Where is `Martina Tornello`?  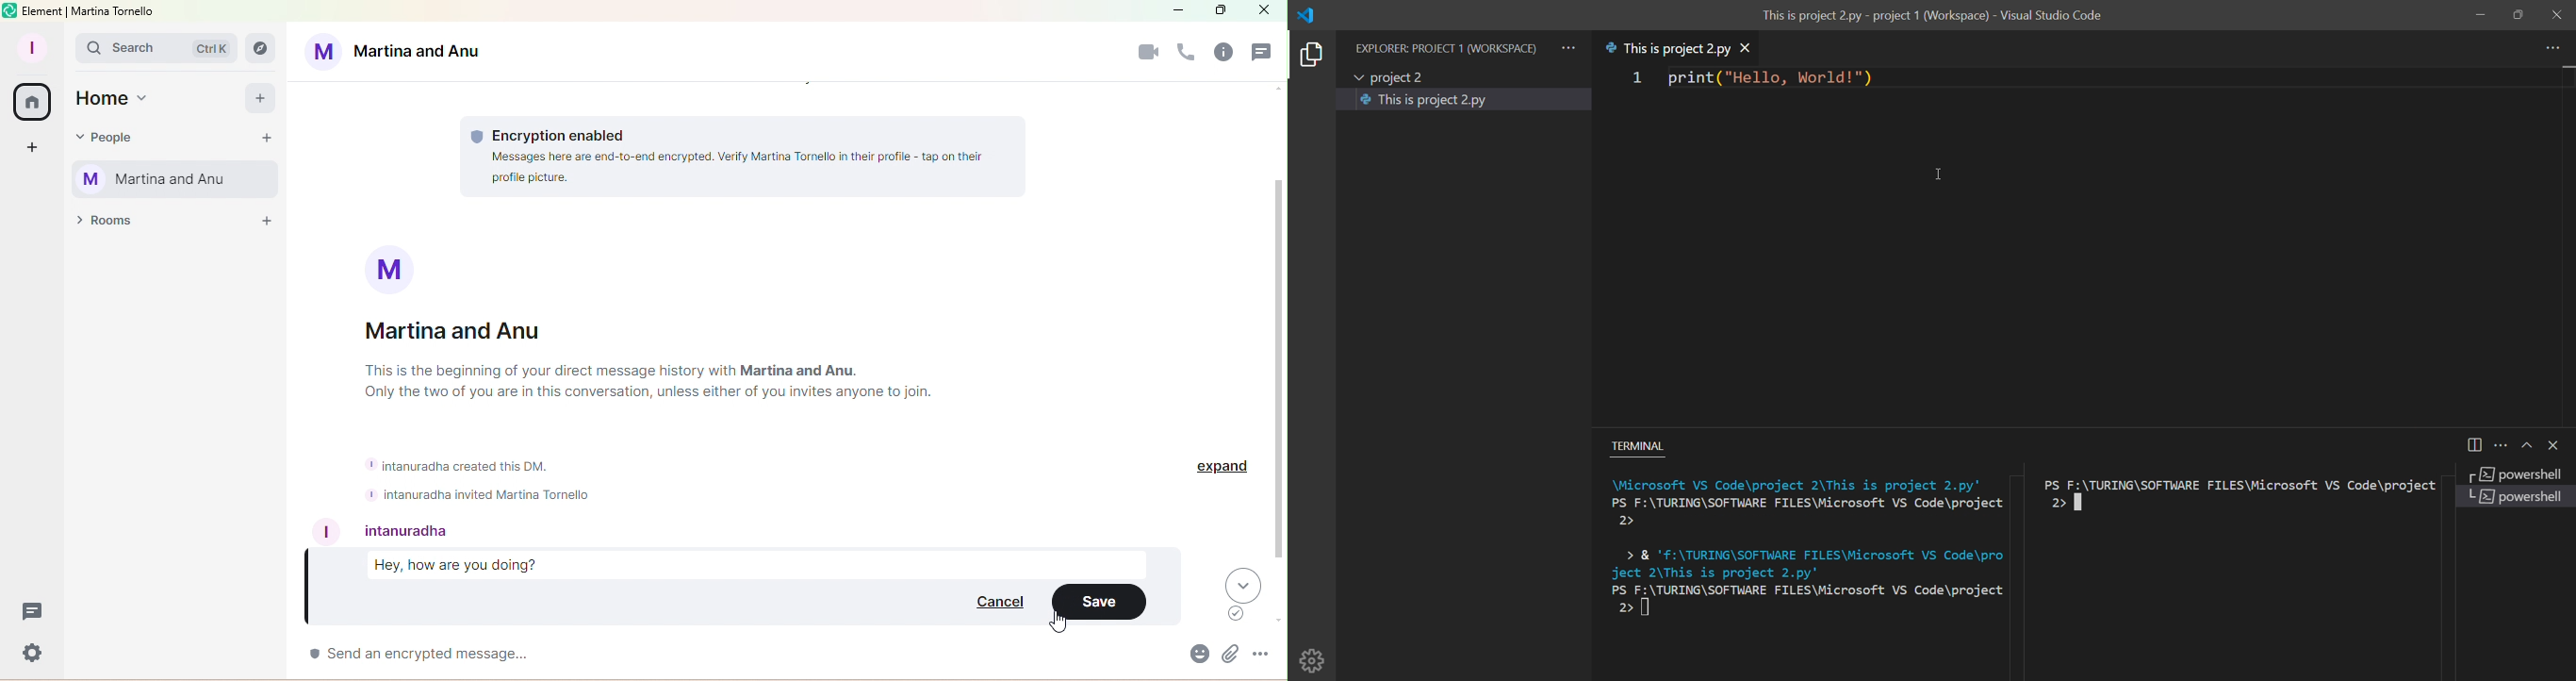 Martina Tornello is located at coordinates (179, 180).